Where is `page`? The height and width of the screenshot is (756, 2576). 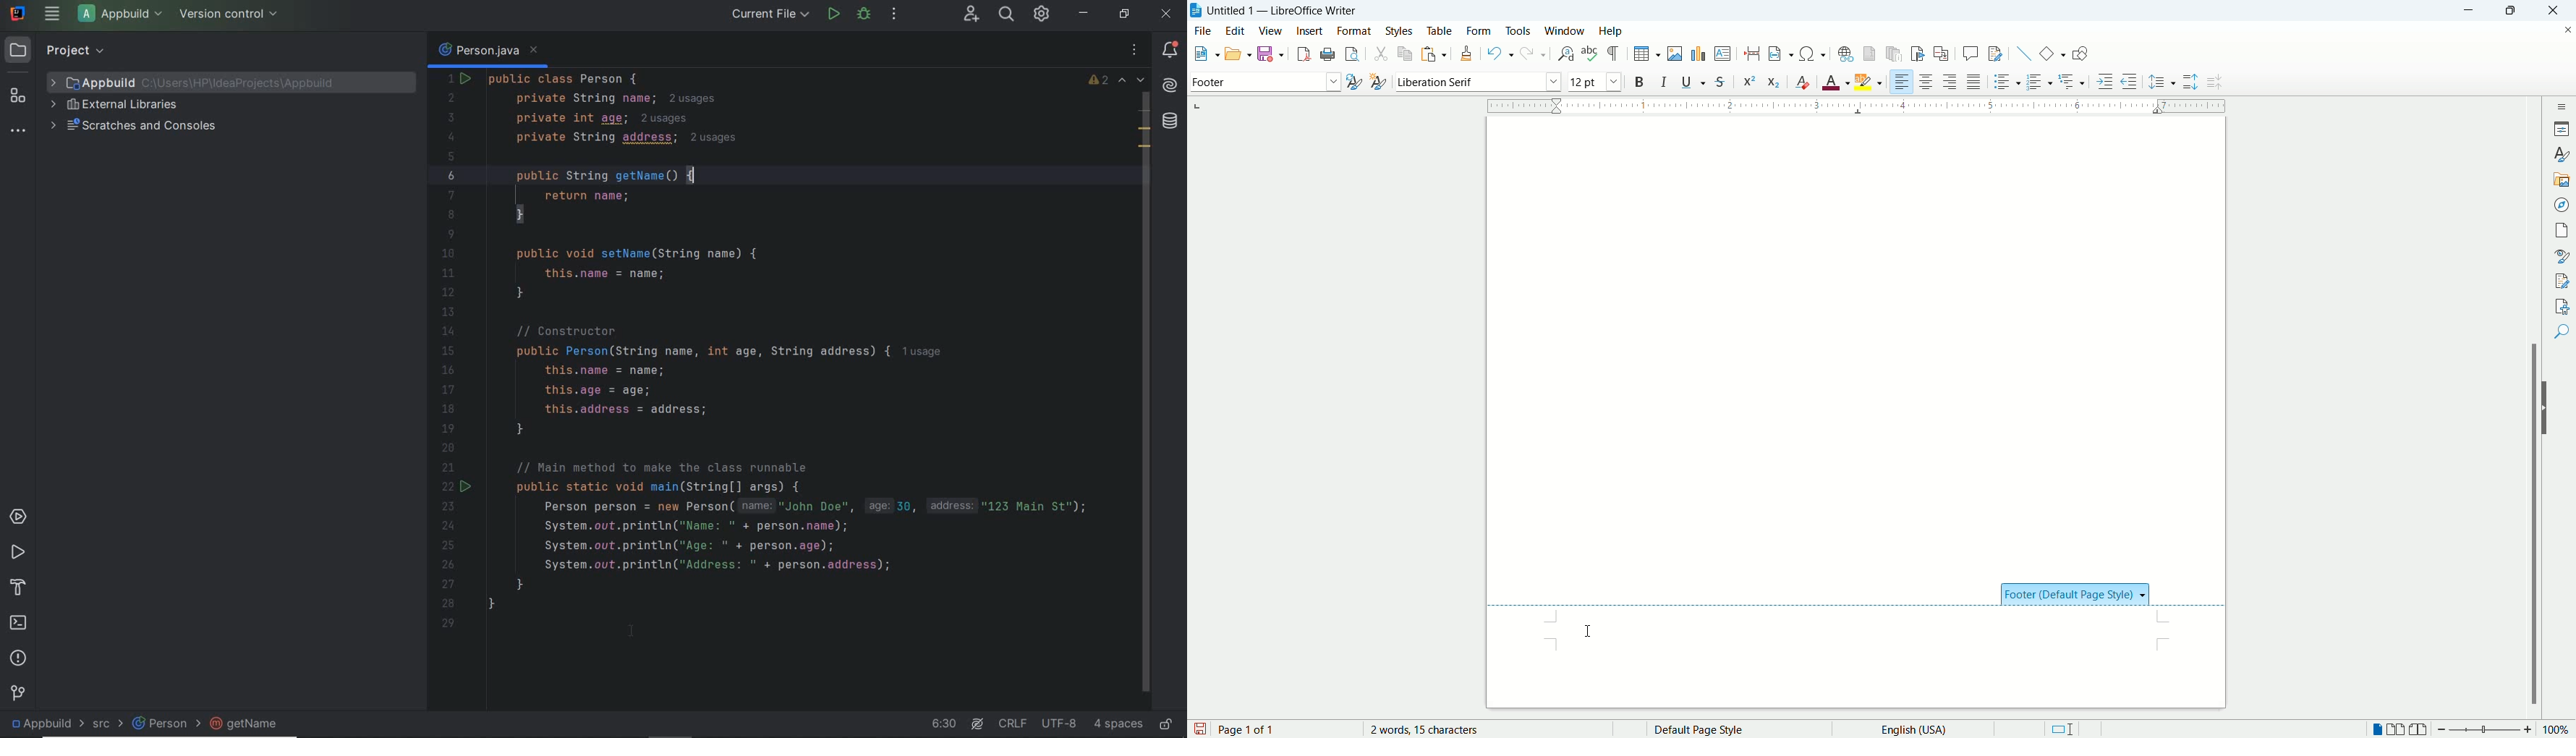 page is located at coordinates (2564, 228).